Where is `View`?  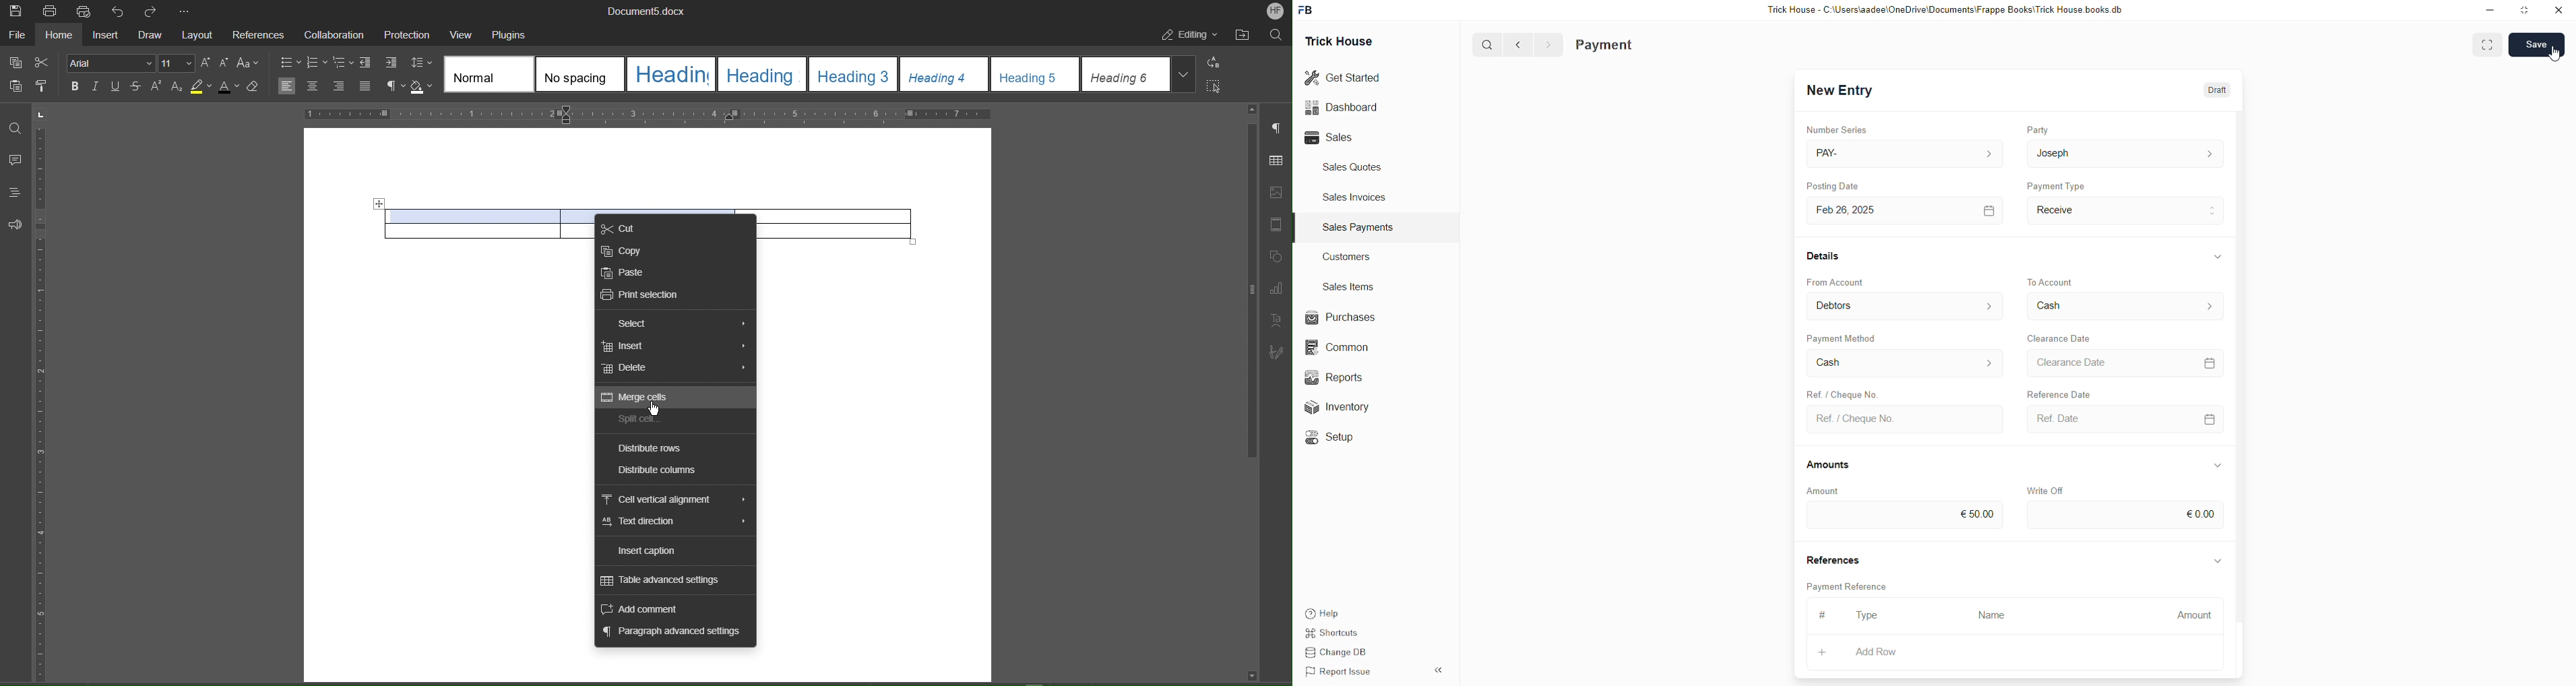 View is located at coordinates (464, 34).